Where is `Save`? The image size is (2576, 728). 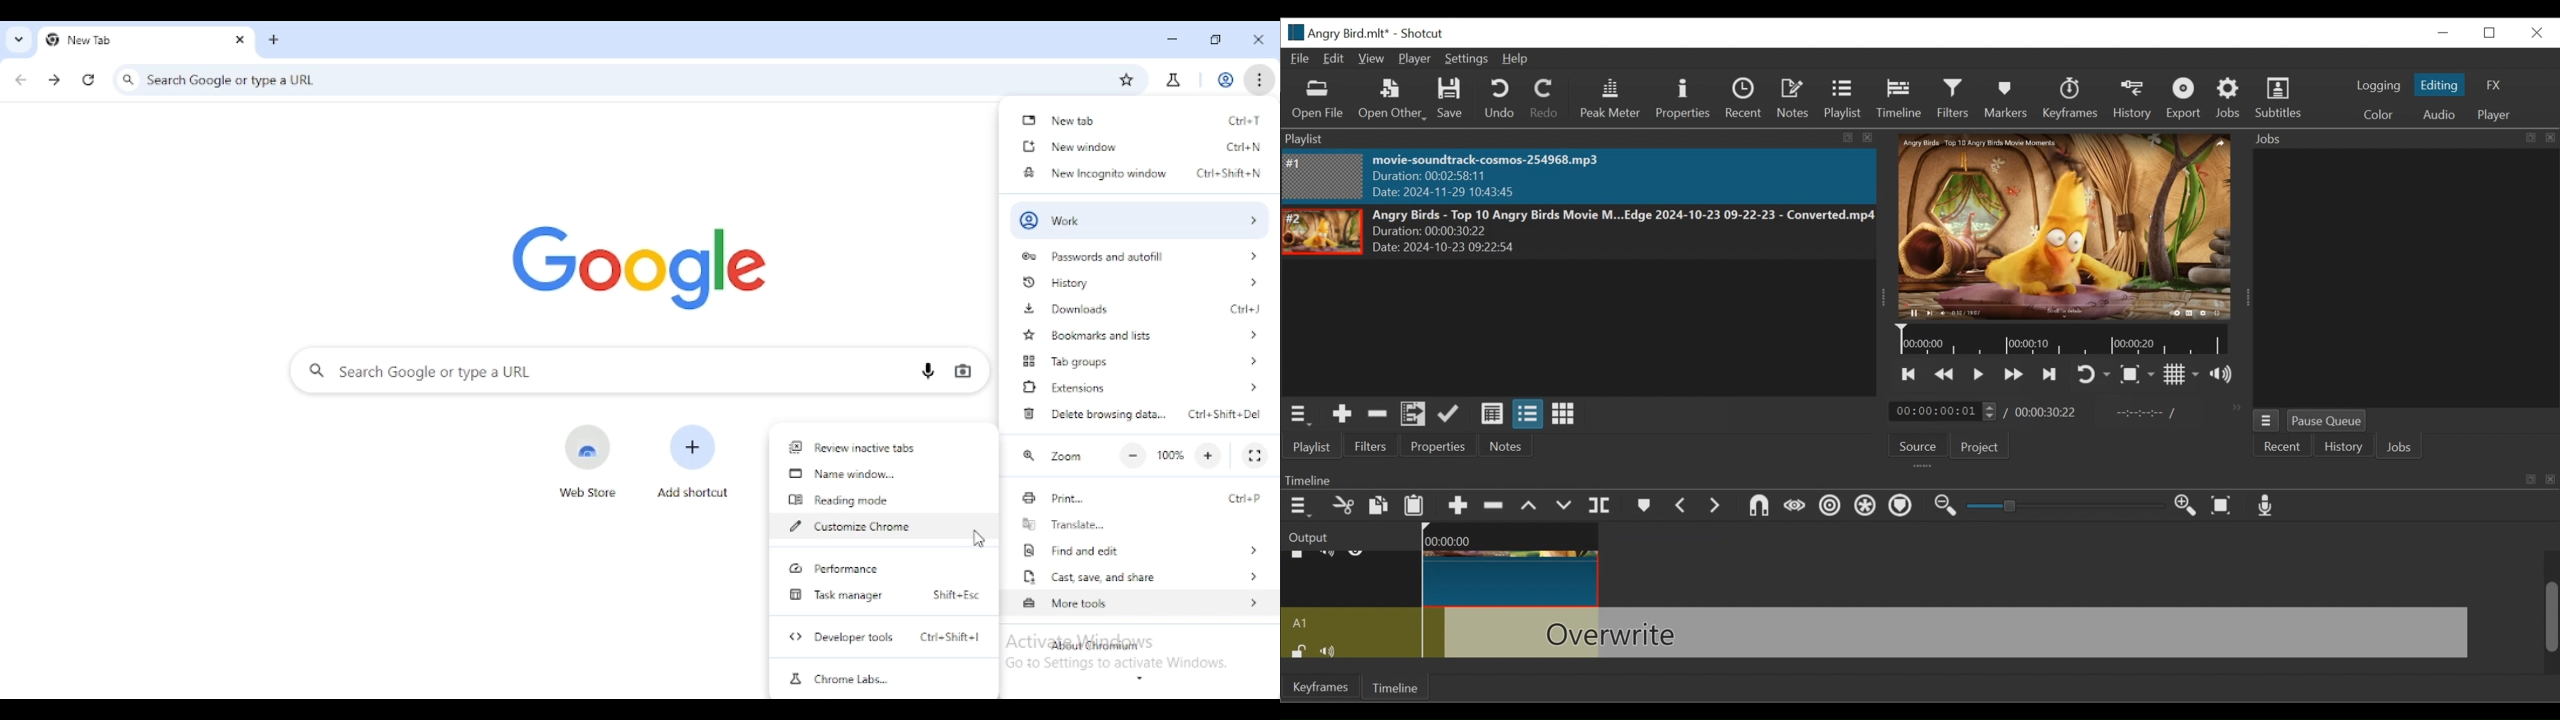
Save is located at coordinates (1453, 99).